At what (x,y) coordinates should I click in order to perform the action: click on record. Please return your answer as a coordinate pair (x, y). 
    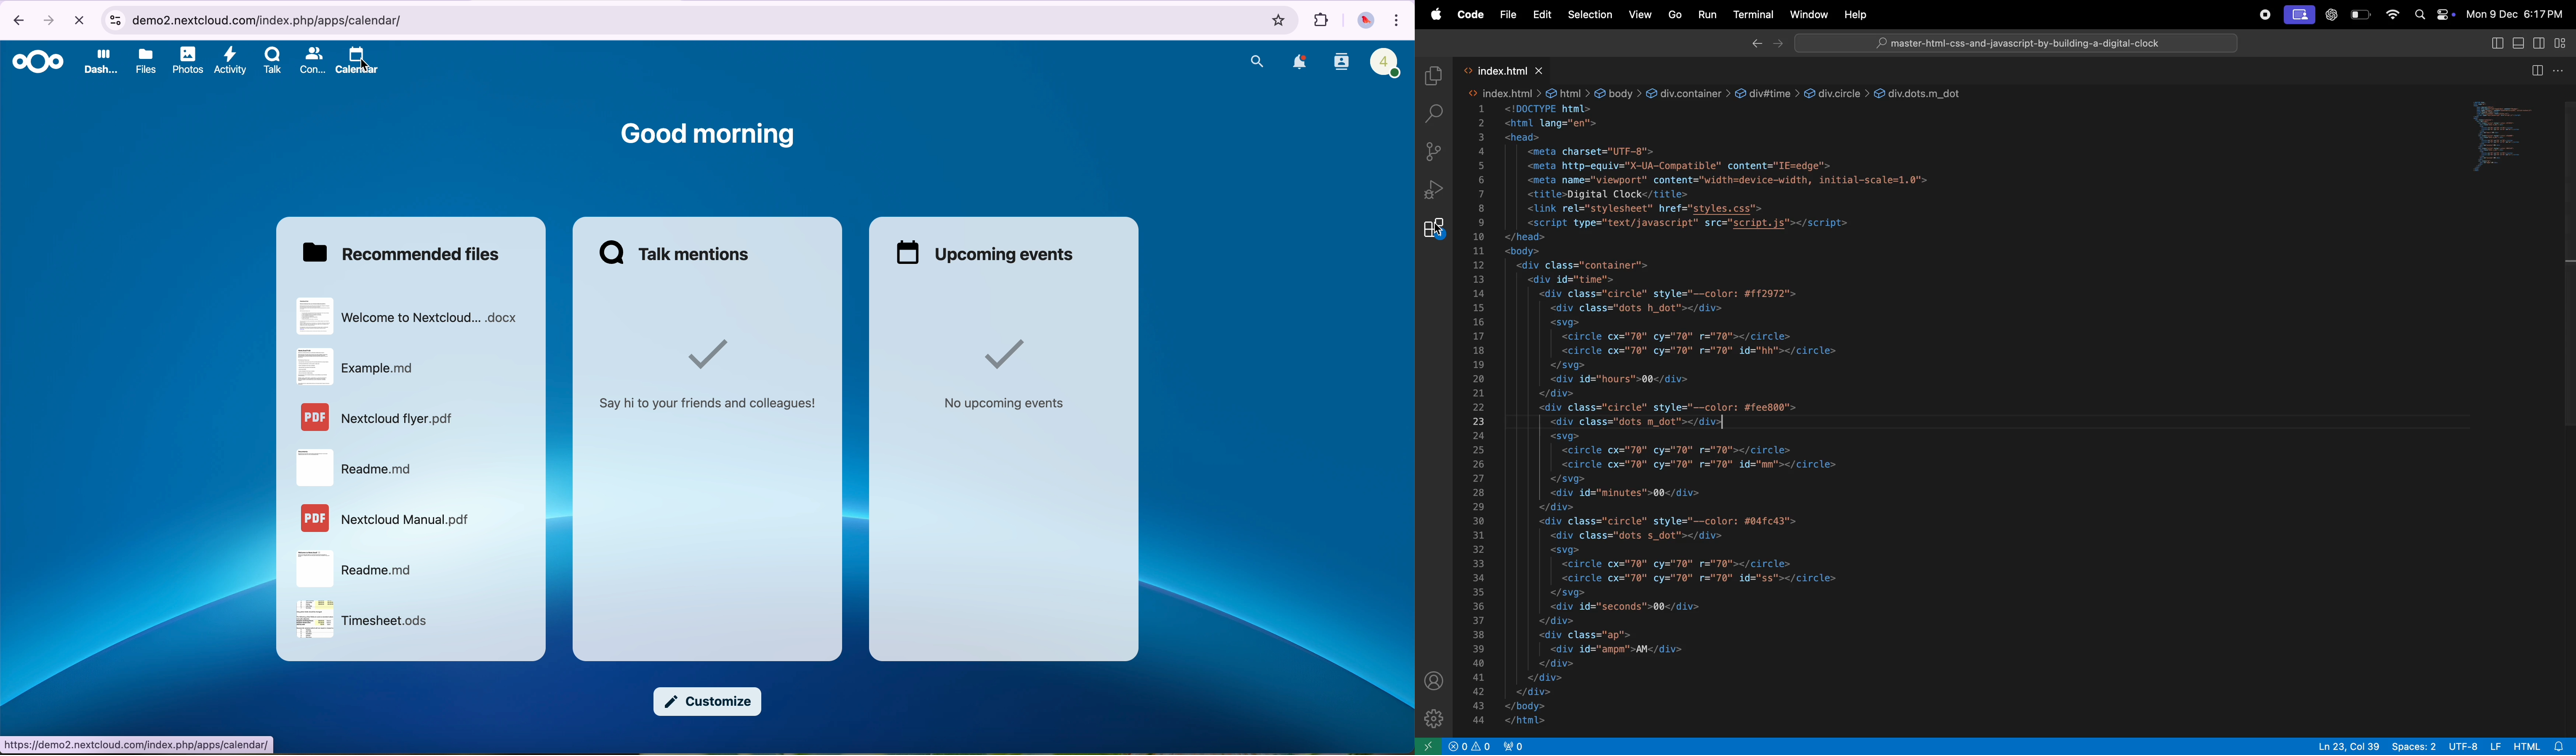
    Looking at the image, I should click on (2260, 15).